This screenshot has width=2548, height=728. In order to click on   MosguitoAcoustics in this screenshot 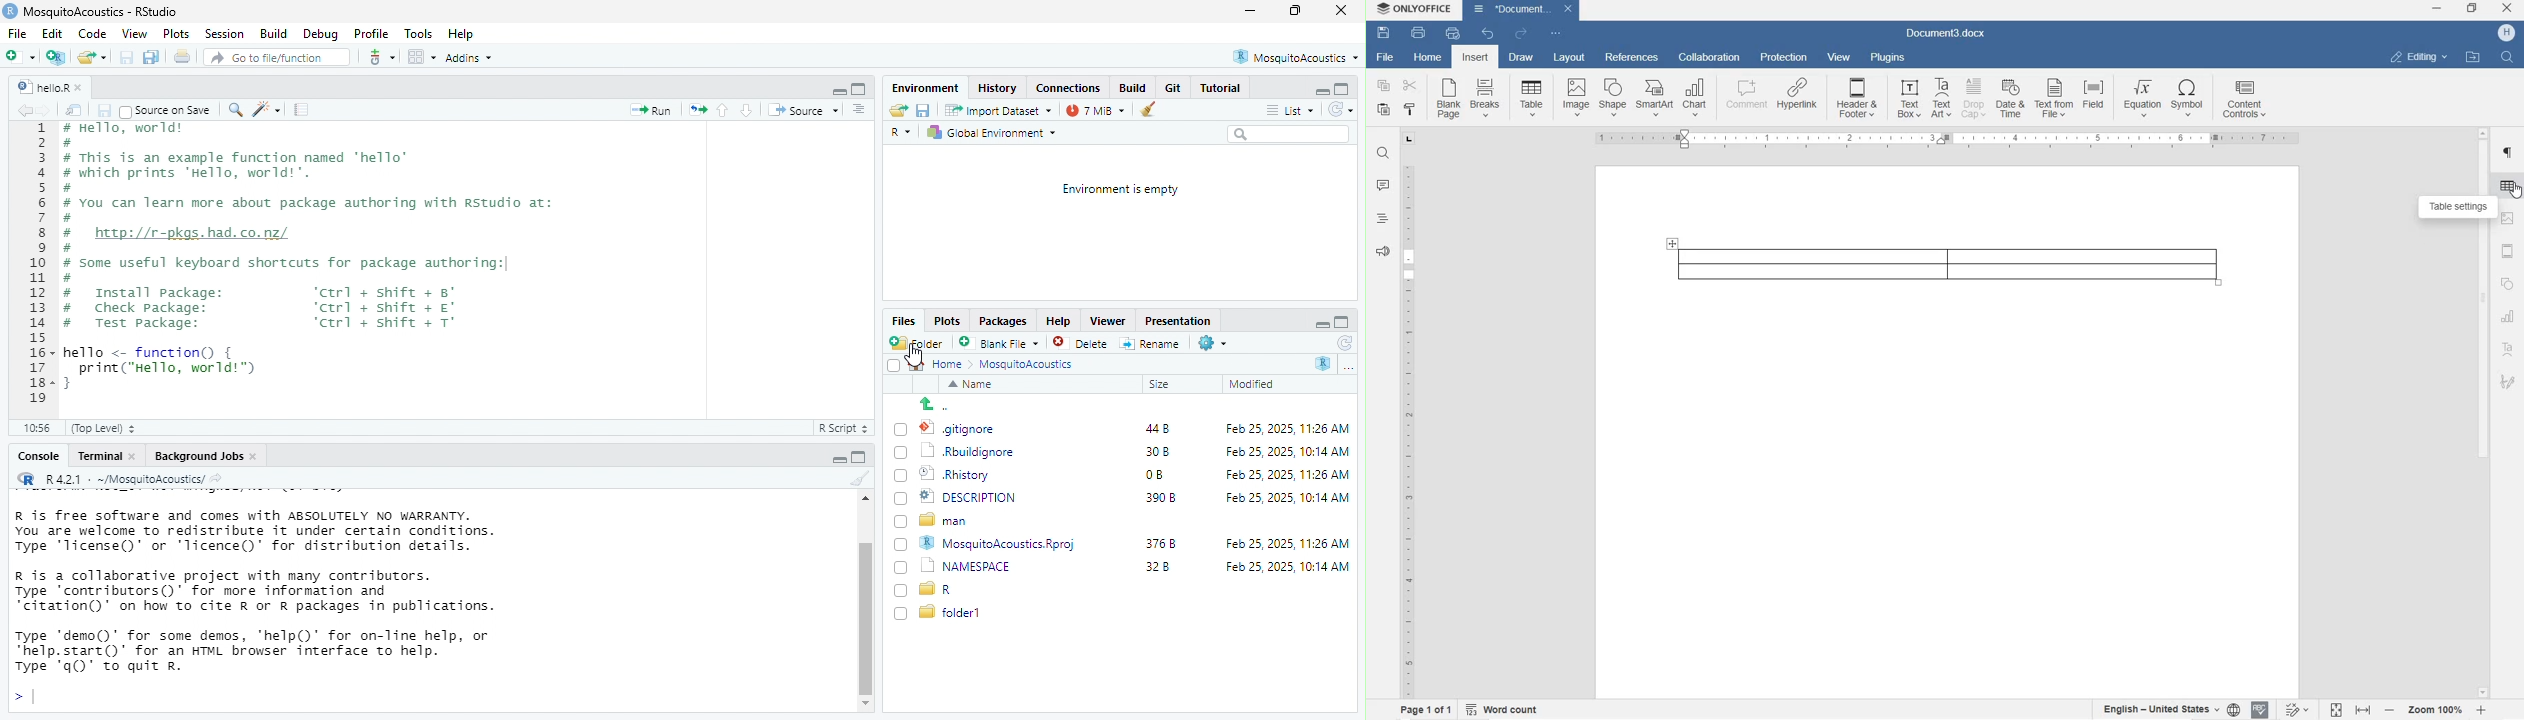, I will do `click(1034, 366)`.